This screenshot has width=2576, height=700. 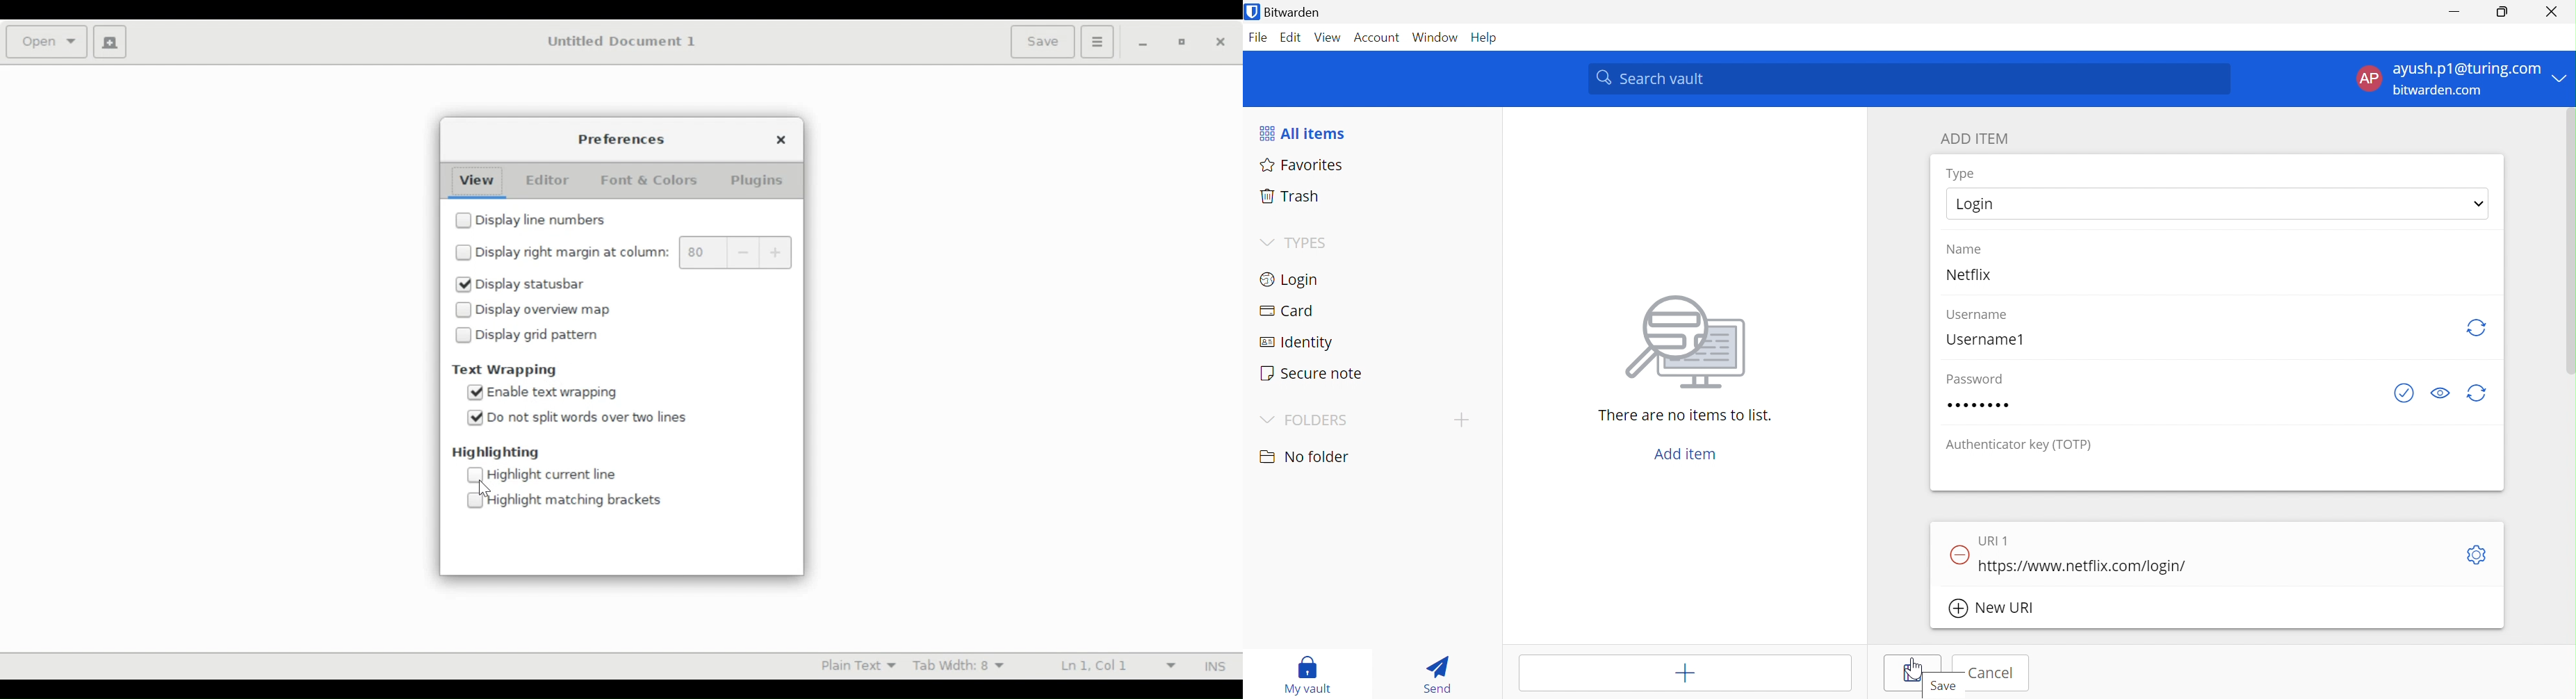 I want to click on FOLDERS, so click(x=1302, y=421).